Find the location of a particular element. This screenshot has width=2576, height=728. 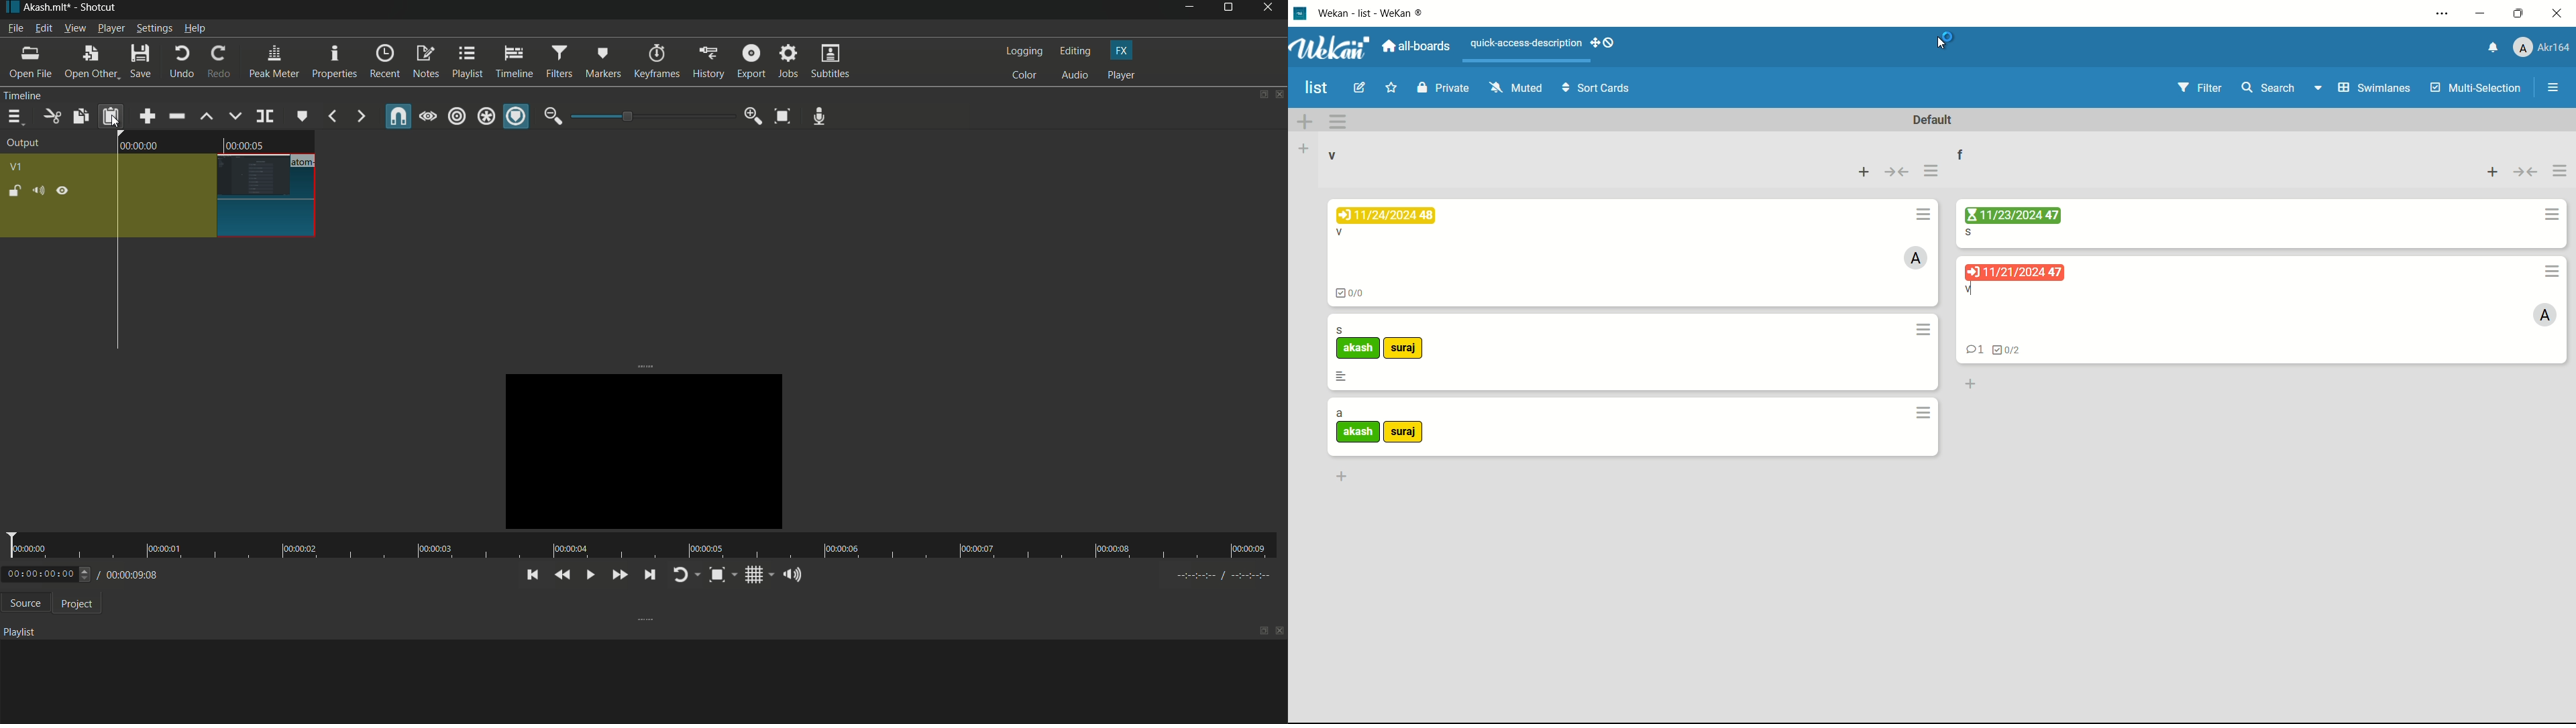

help menu is located at coordinates (196, 28).